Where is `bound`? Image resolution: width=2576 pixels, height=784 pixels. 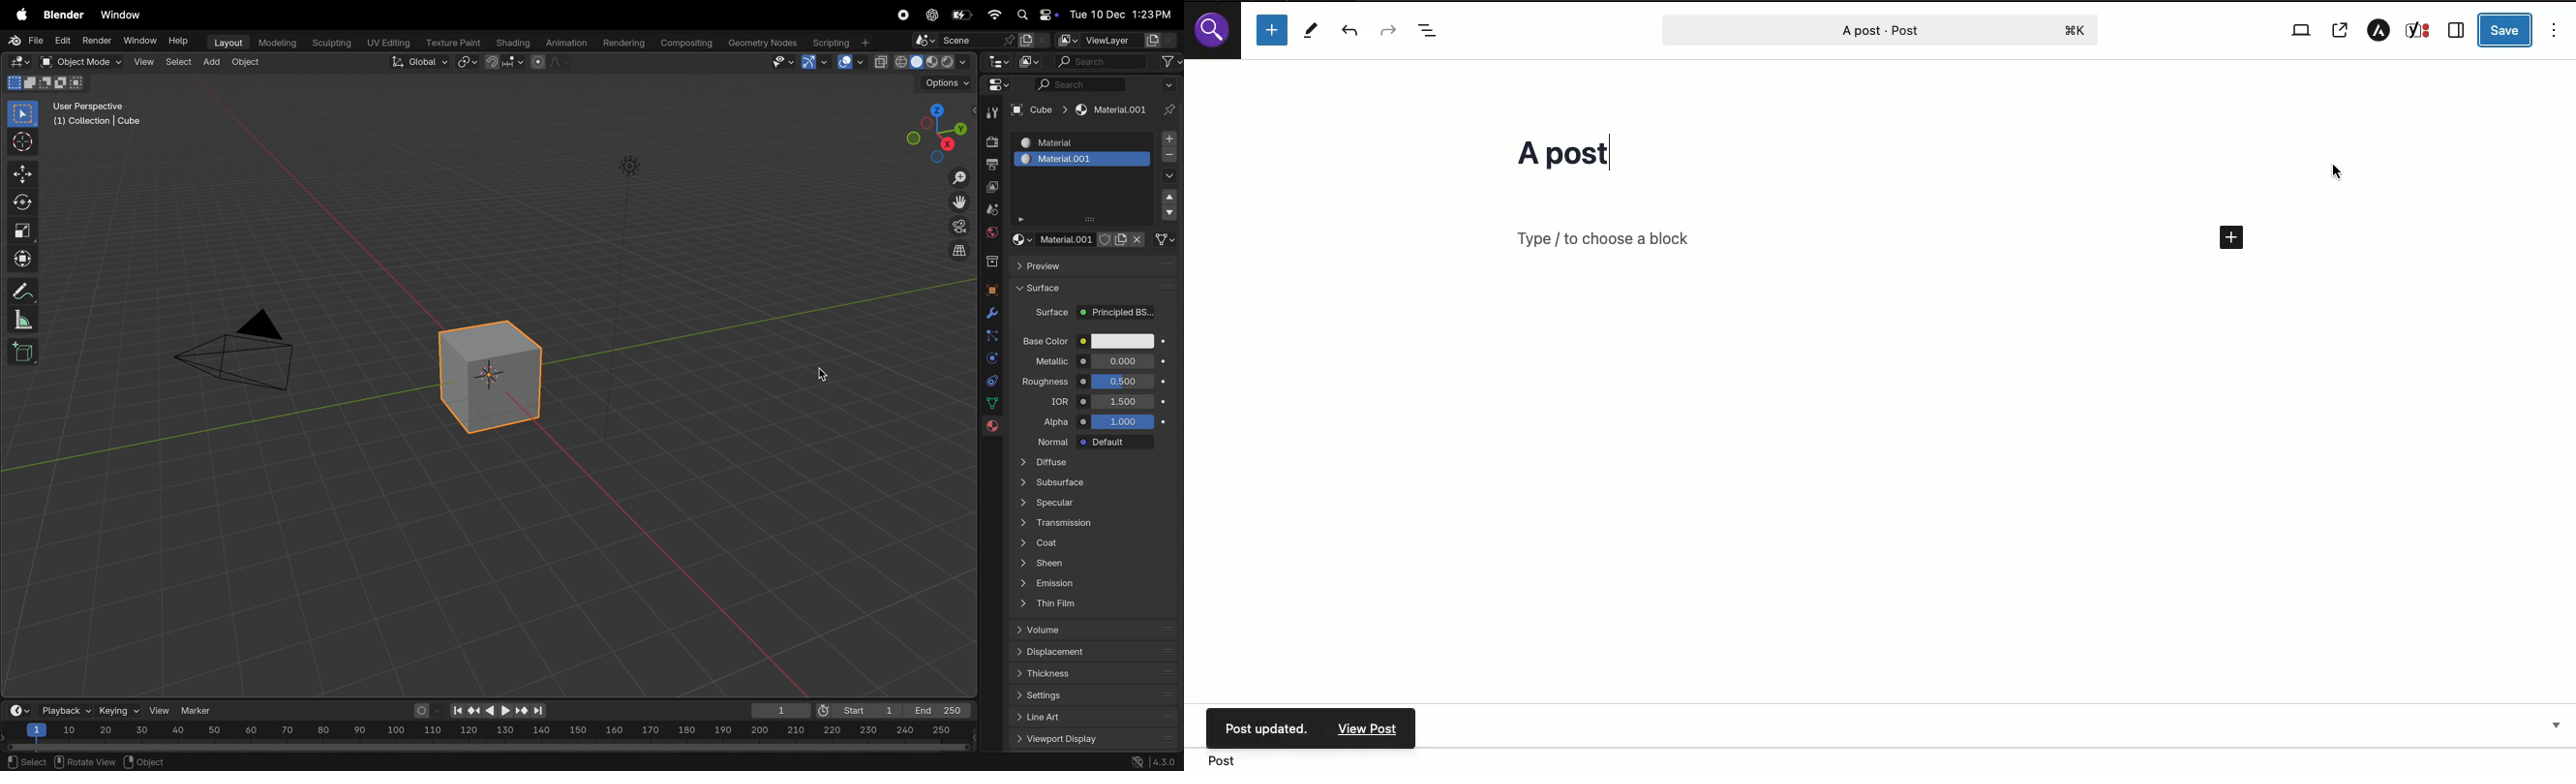 bound is located at coordinates (993, 335).